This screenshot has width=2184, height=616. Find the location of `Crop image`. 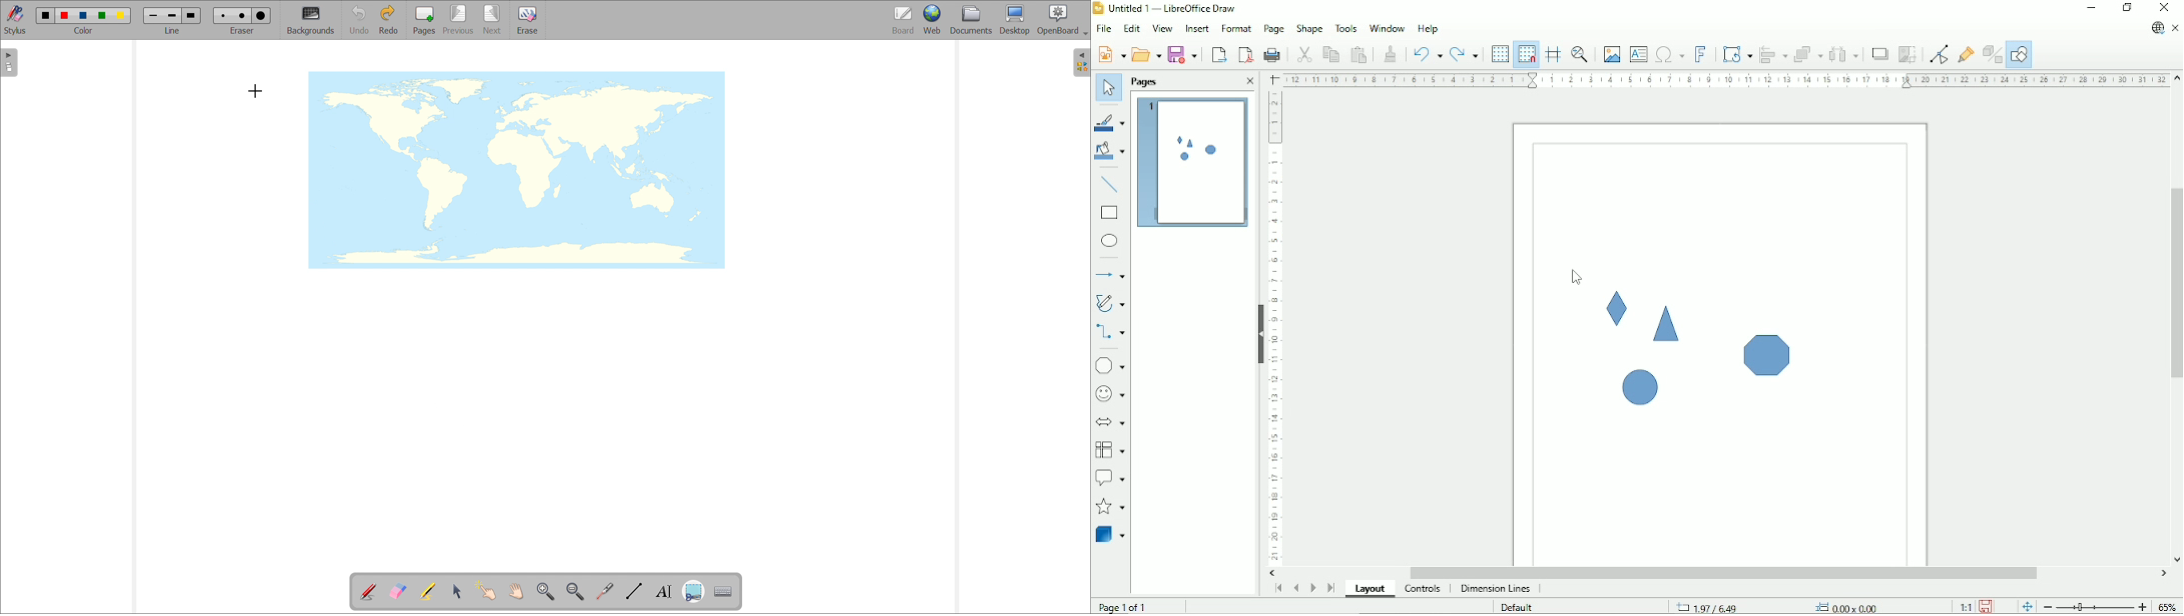

Crop image is located at coordinates (1906, 55).